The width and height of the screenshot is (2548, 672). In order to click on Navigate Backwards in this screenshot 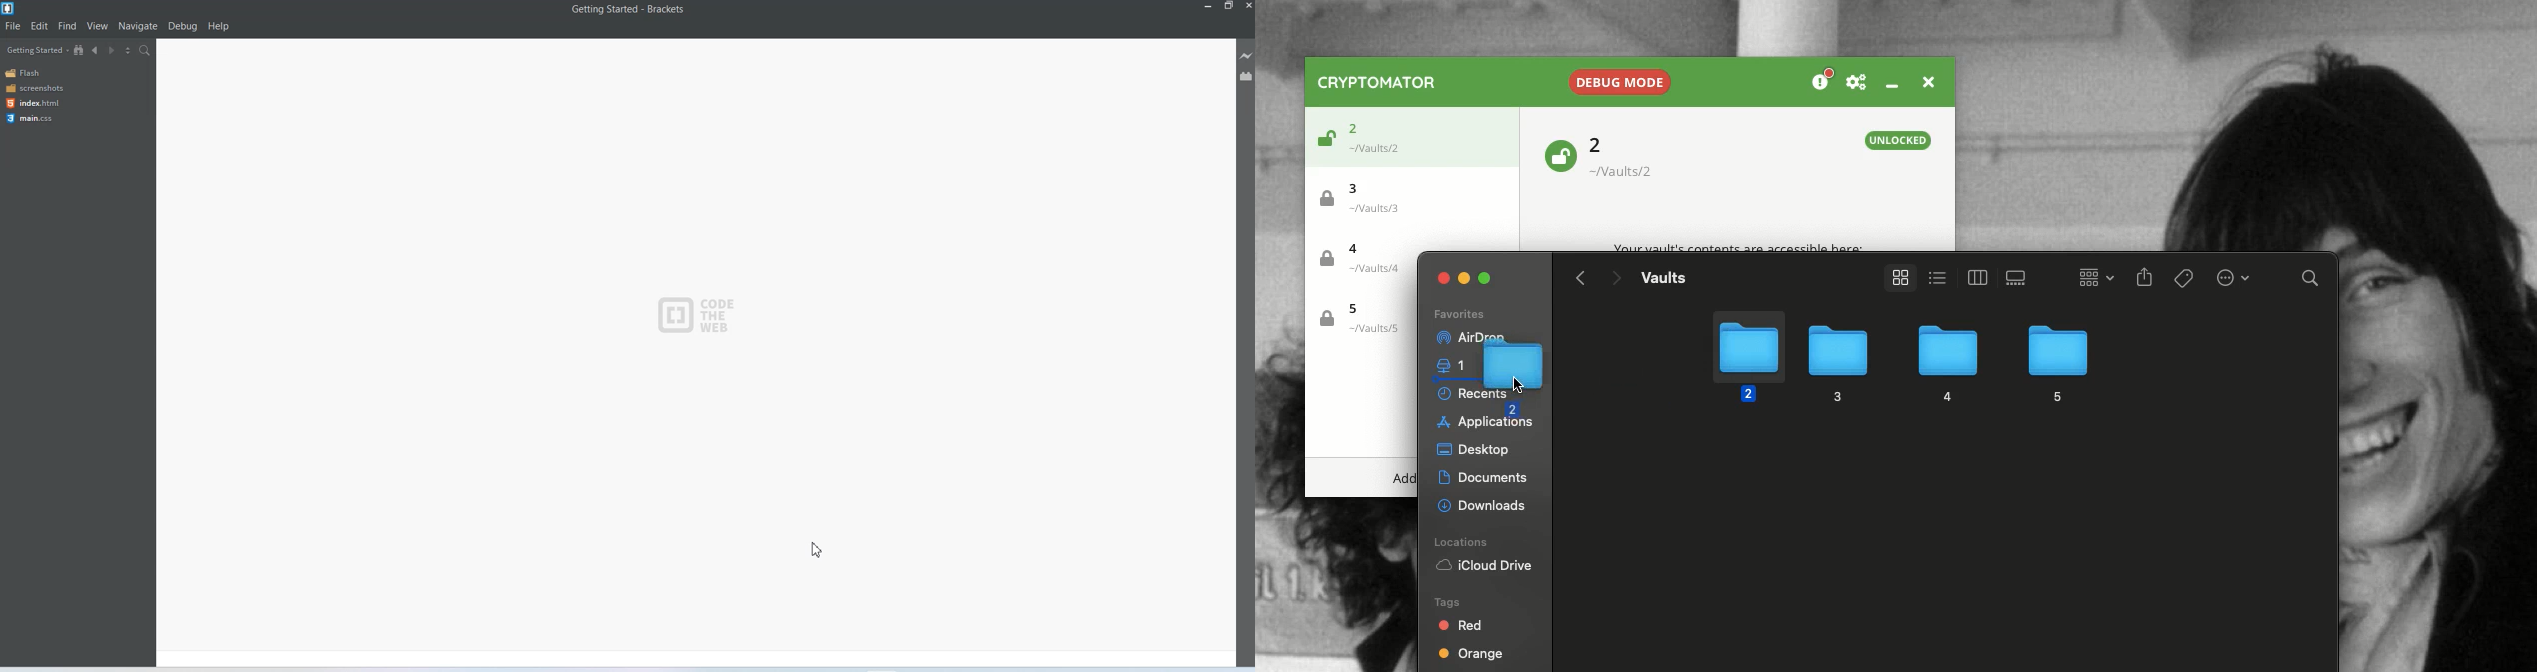, I will do `click(96, 50)`.